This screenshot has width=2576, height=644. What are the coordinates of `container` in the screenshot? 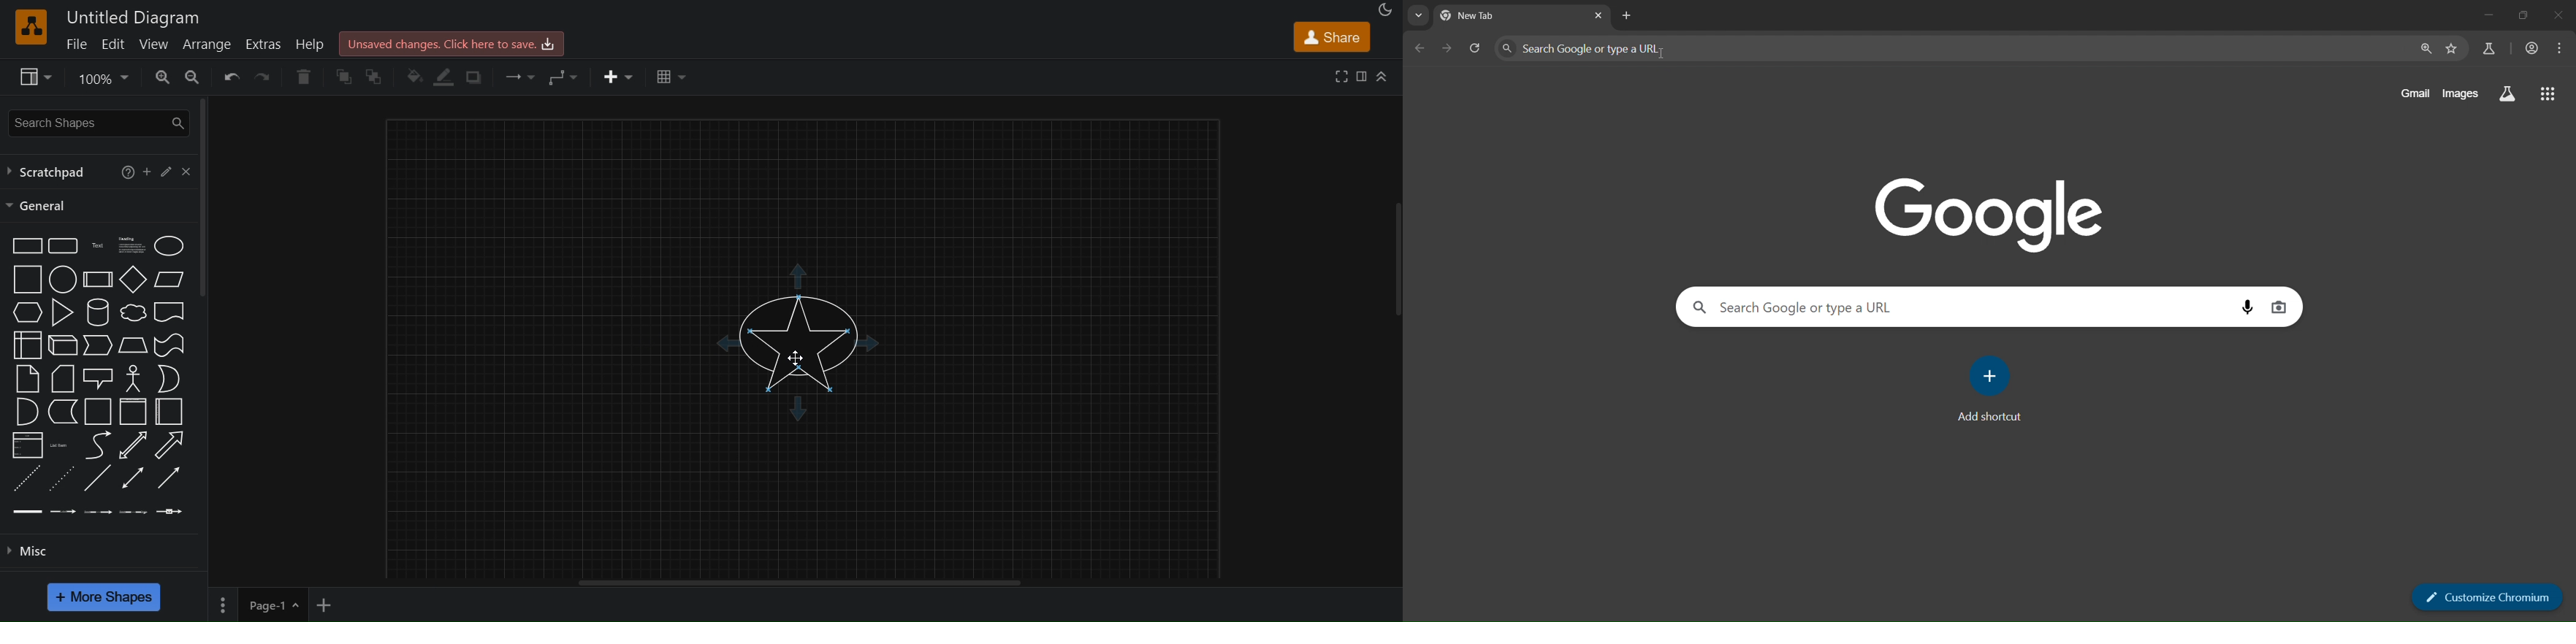 It's located at (133, 411).